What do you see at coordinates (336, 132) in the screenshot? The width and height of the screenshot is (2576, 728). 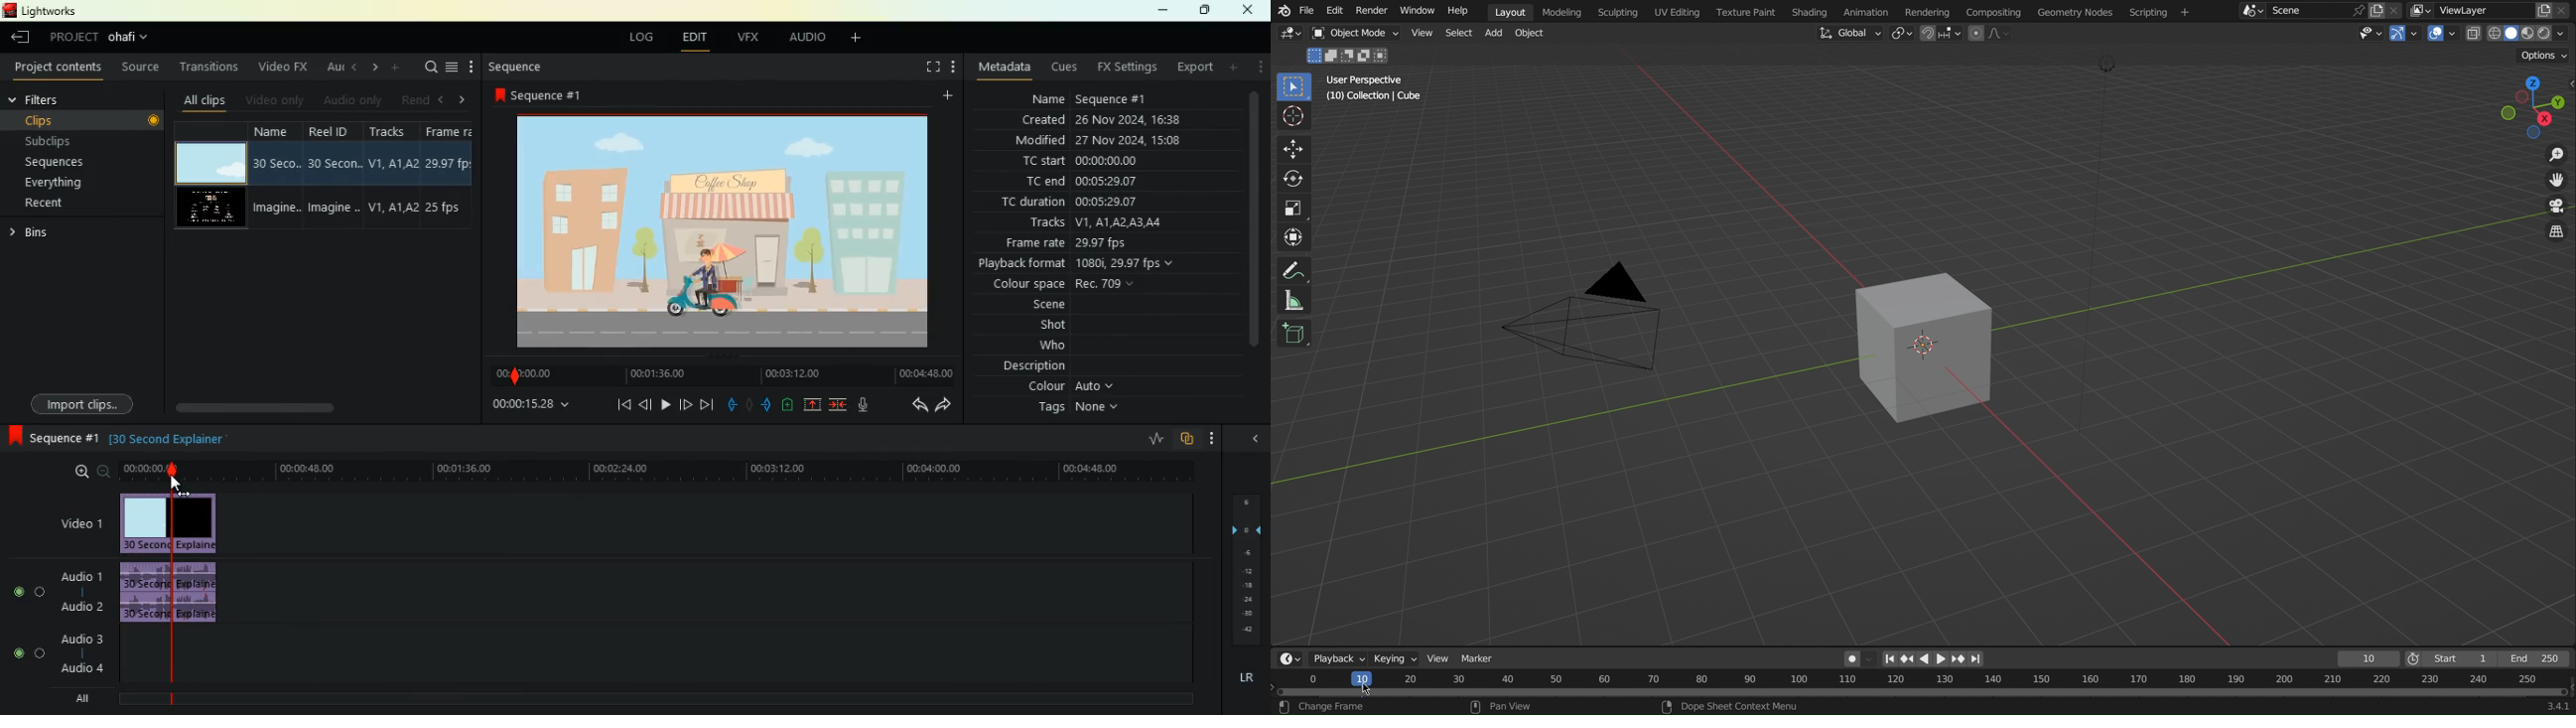 I see `reel id` at bounding box center [336, 132].